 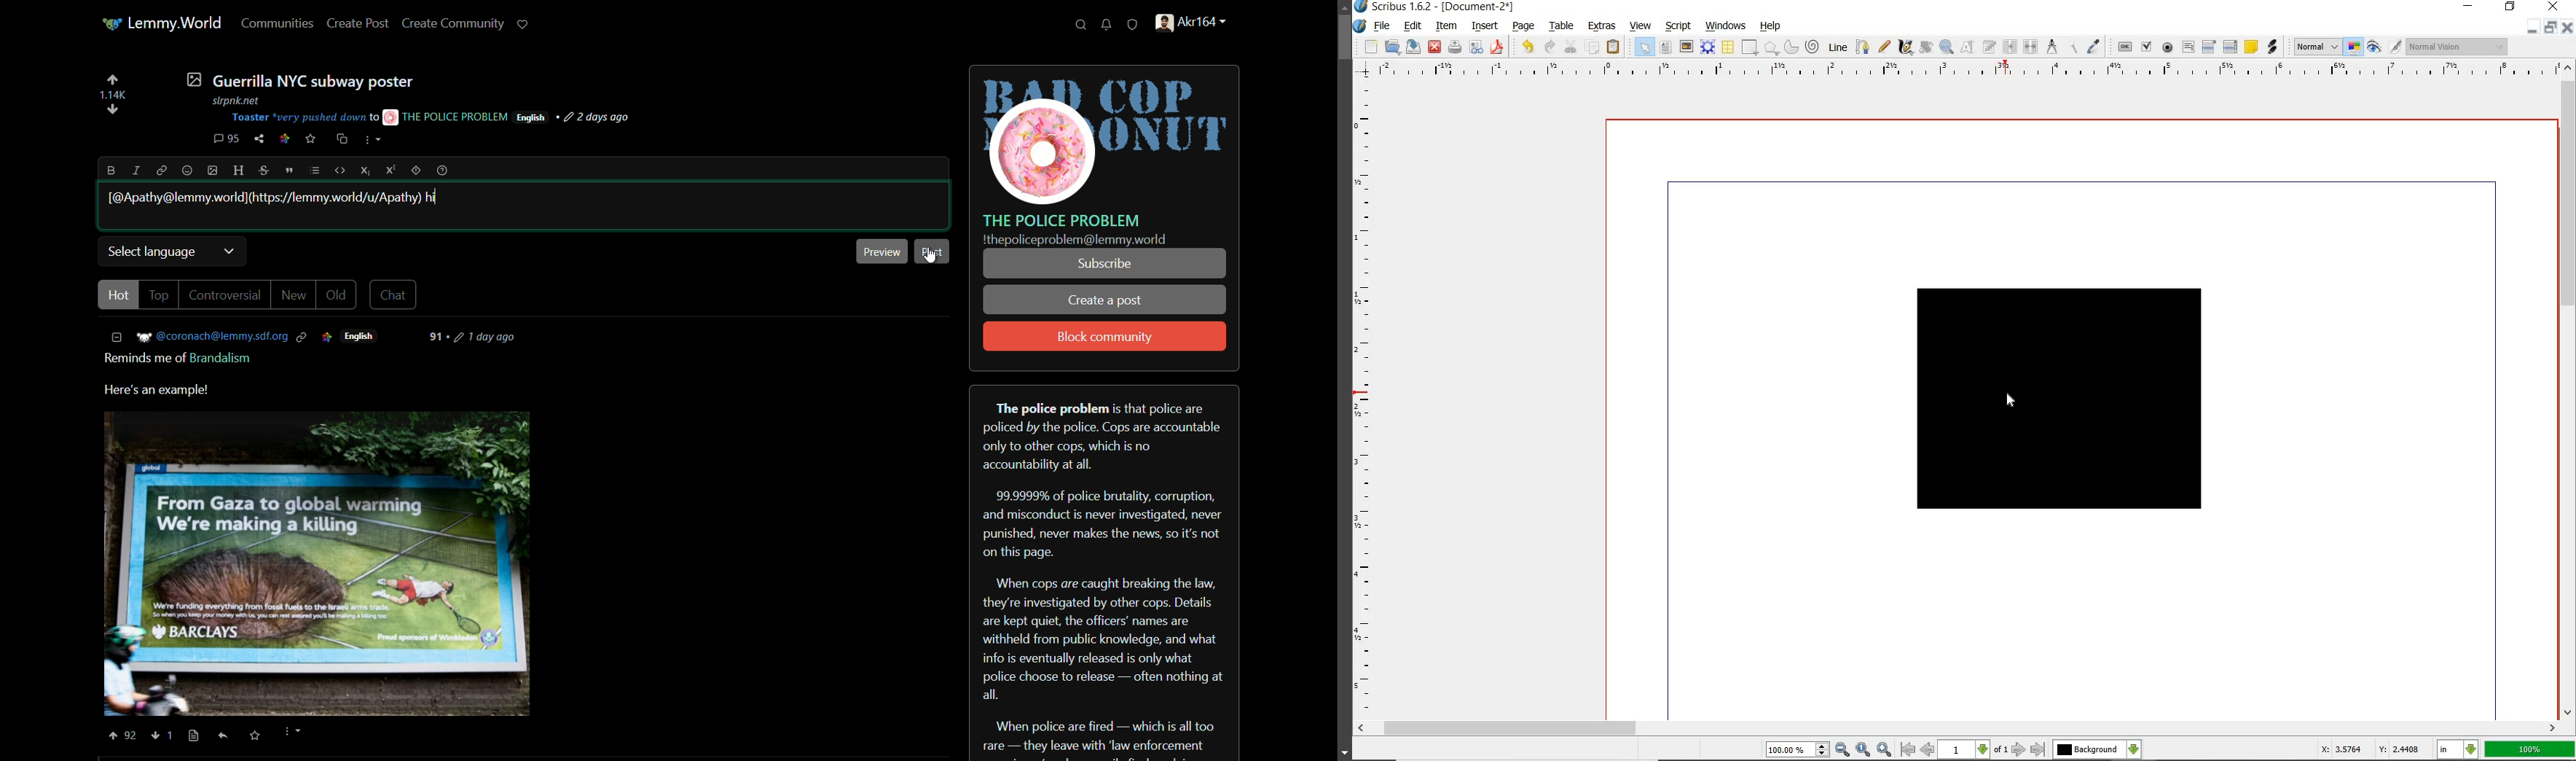 I want to click on edit text with story editor, so click(x=1989, y=48).